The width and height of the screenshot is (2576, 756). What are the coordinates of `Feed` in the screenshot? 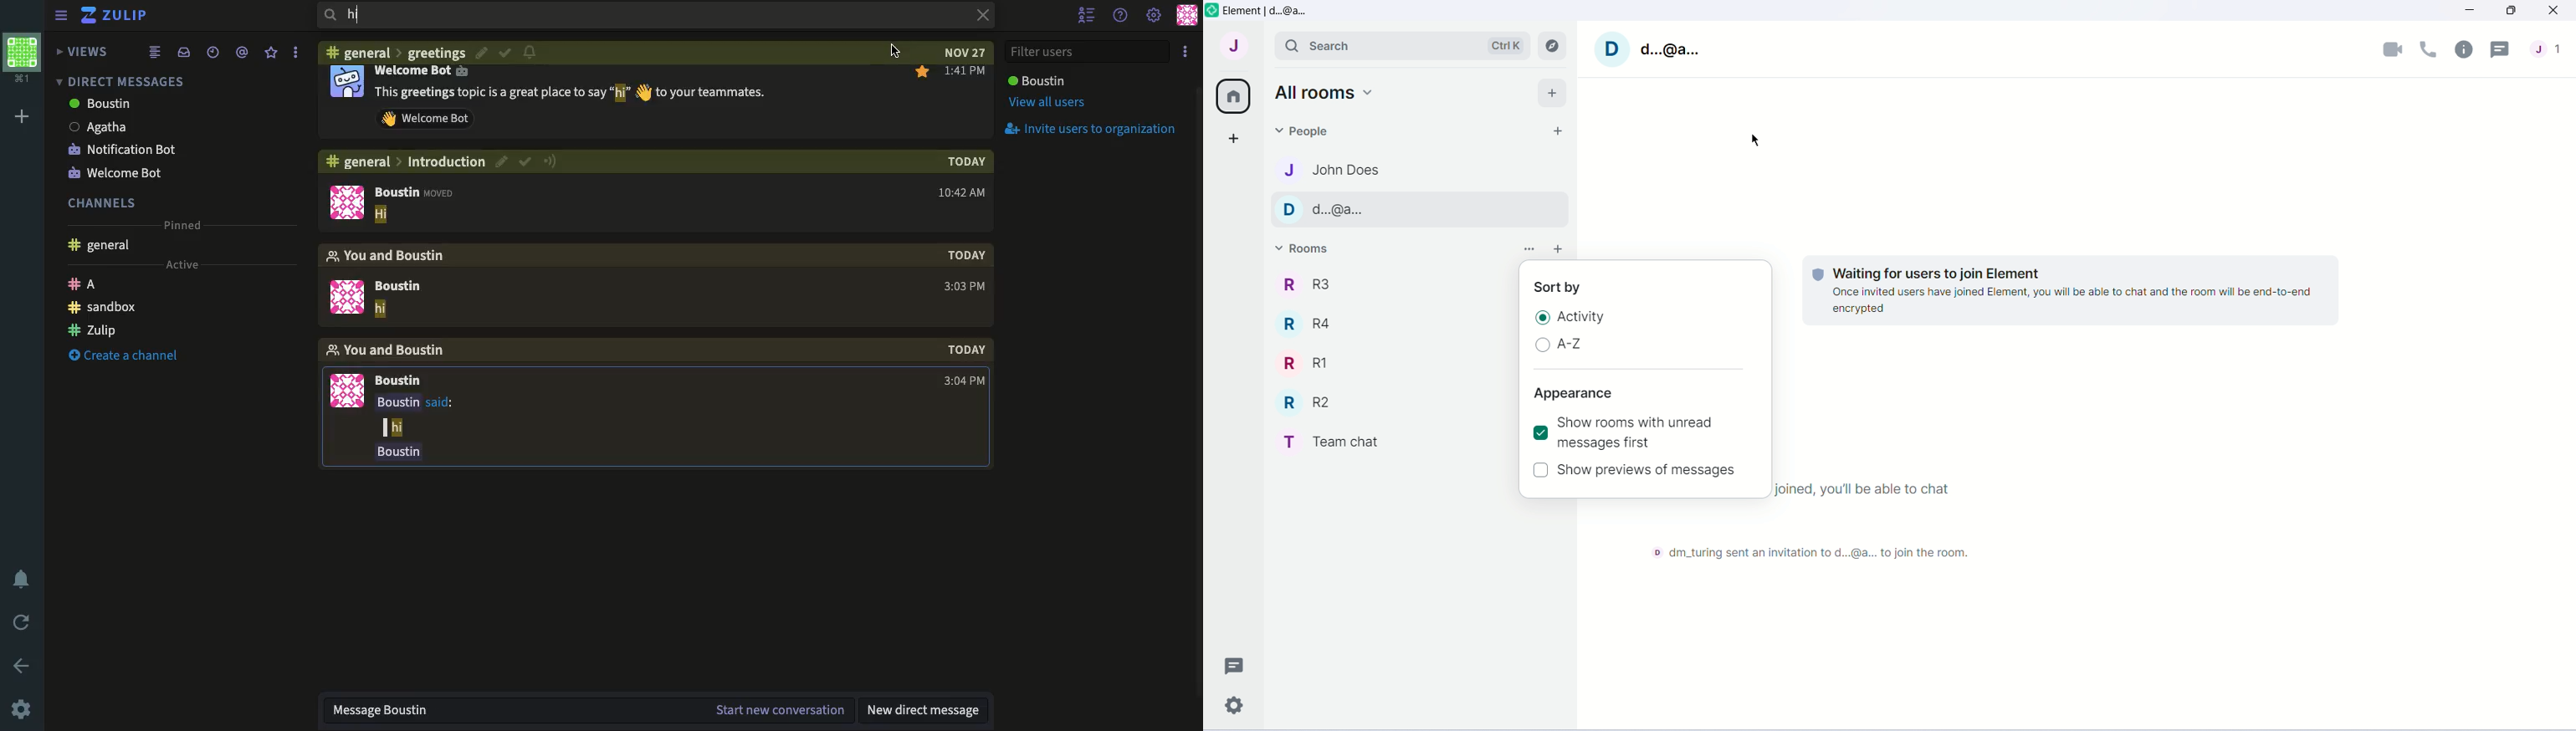 It's located at (153, 54).